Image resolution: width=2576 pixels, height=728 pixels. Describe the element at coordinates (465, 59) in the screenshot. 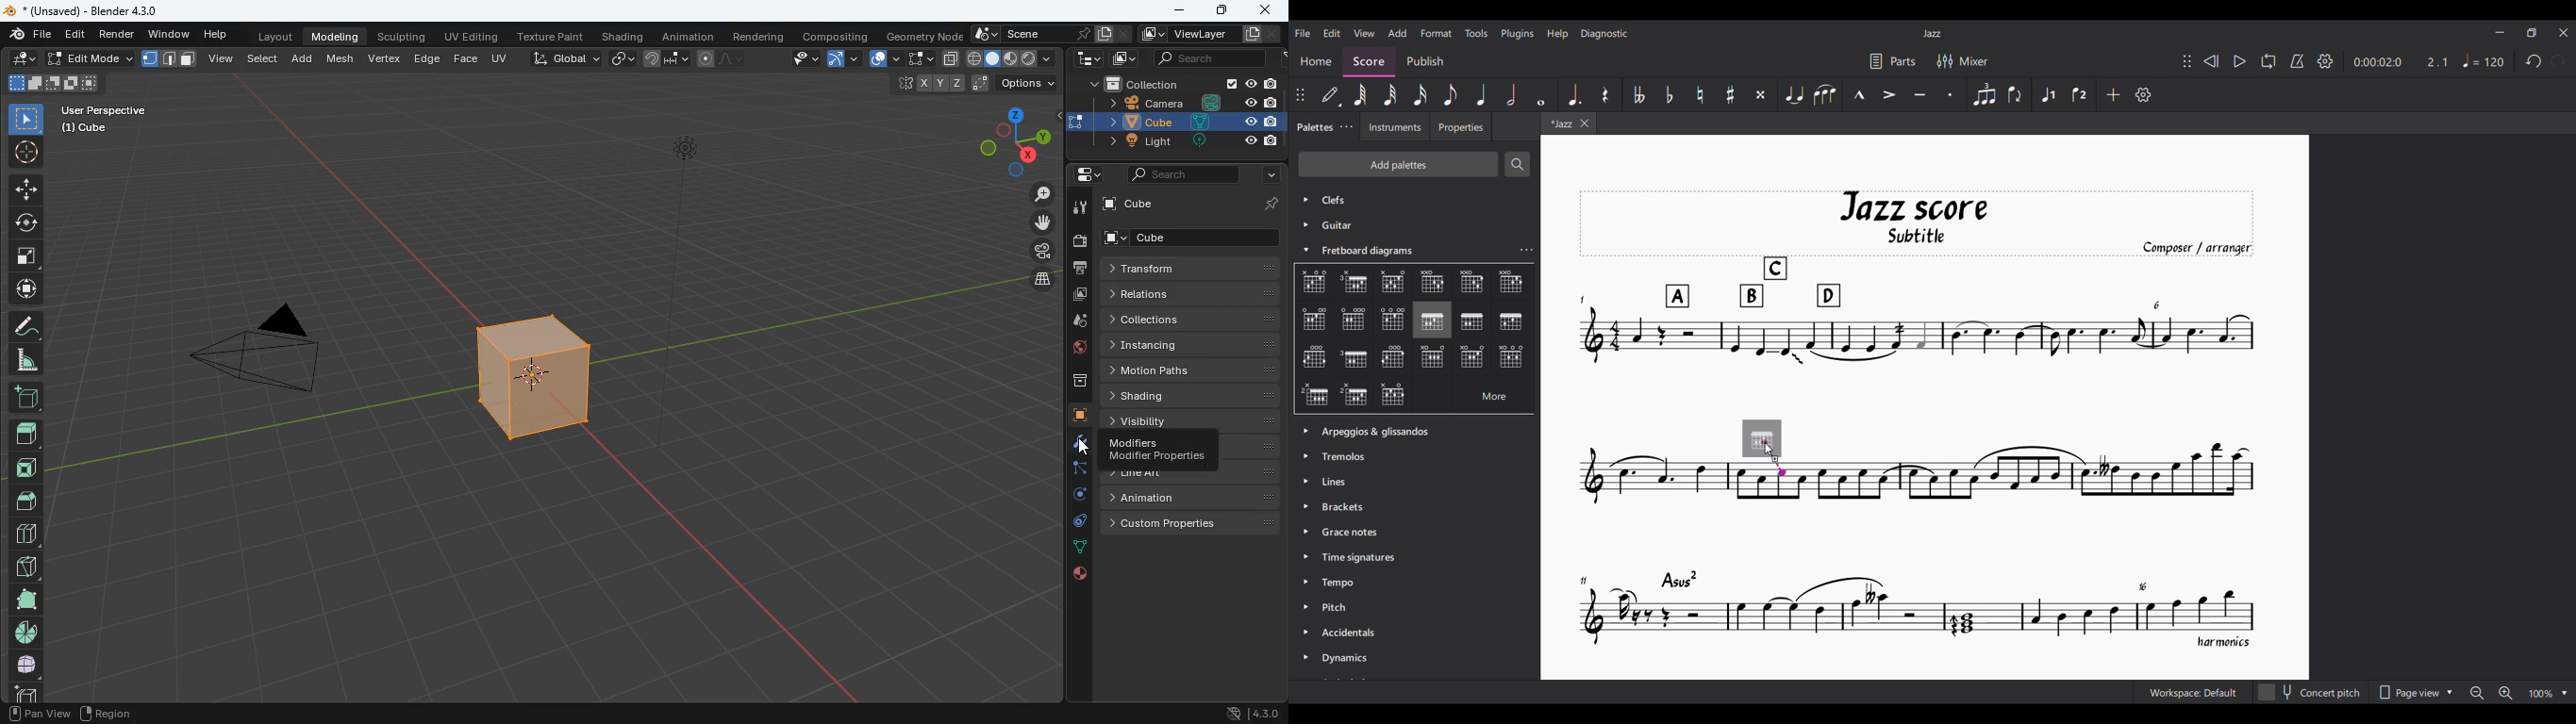

I see `face` at that location.